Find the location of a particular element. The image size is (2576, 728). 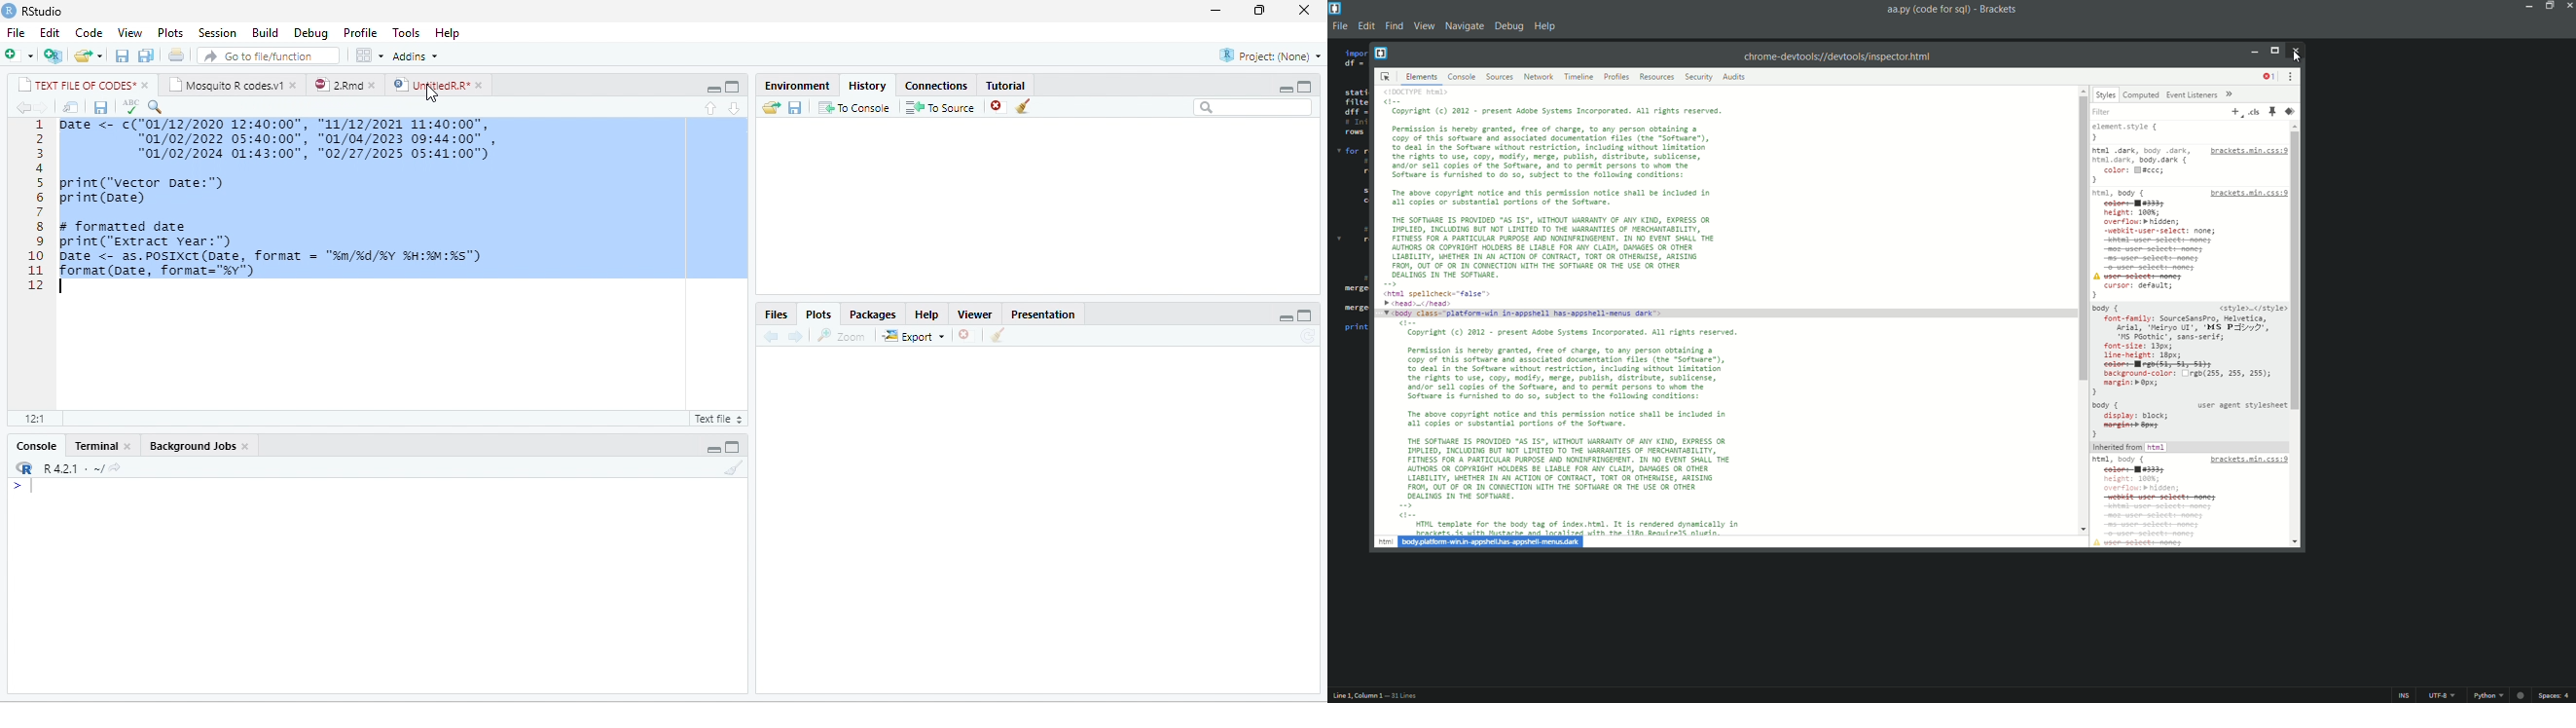

html .dark, body .dark,html.dark, body.dark {color:#ccc;} is located at coordinates (2143, 165).